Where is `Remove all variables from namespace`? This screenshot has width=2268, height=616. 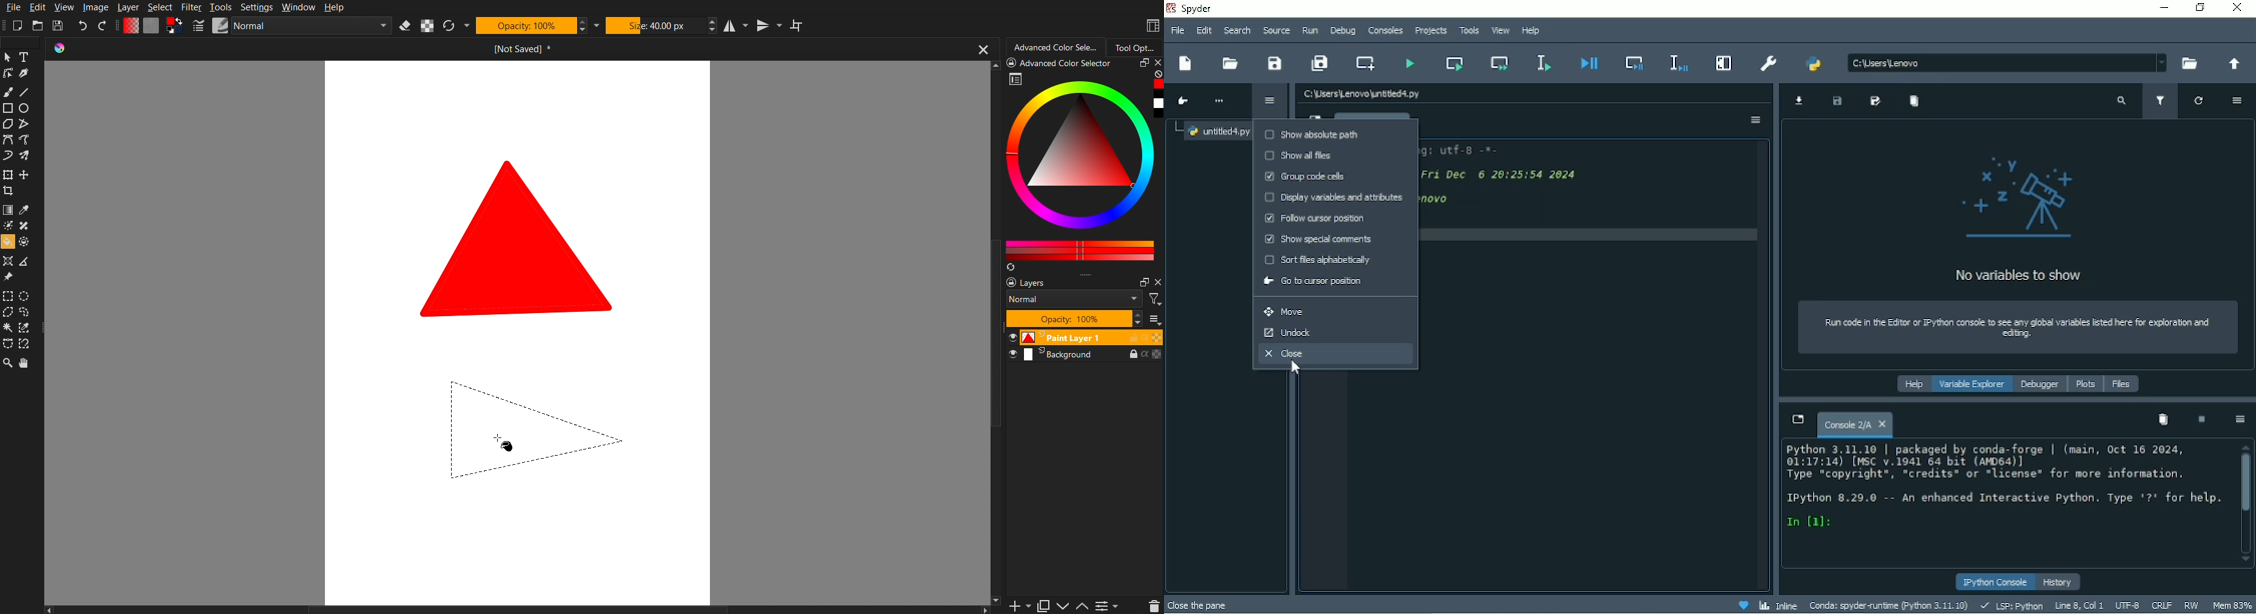 Remove all variables from namespace is located at coordinates (2162, 419).